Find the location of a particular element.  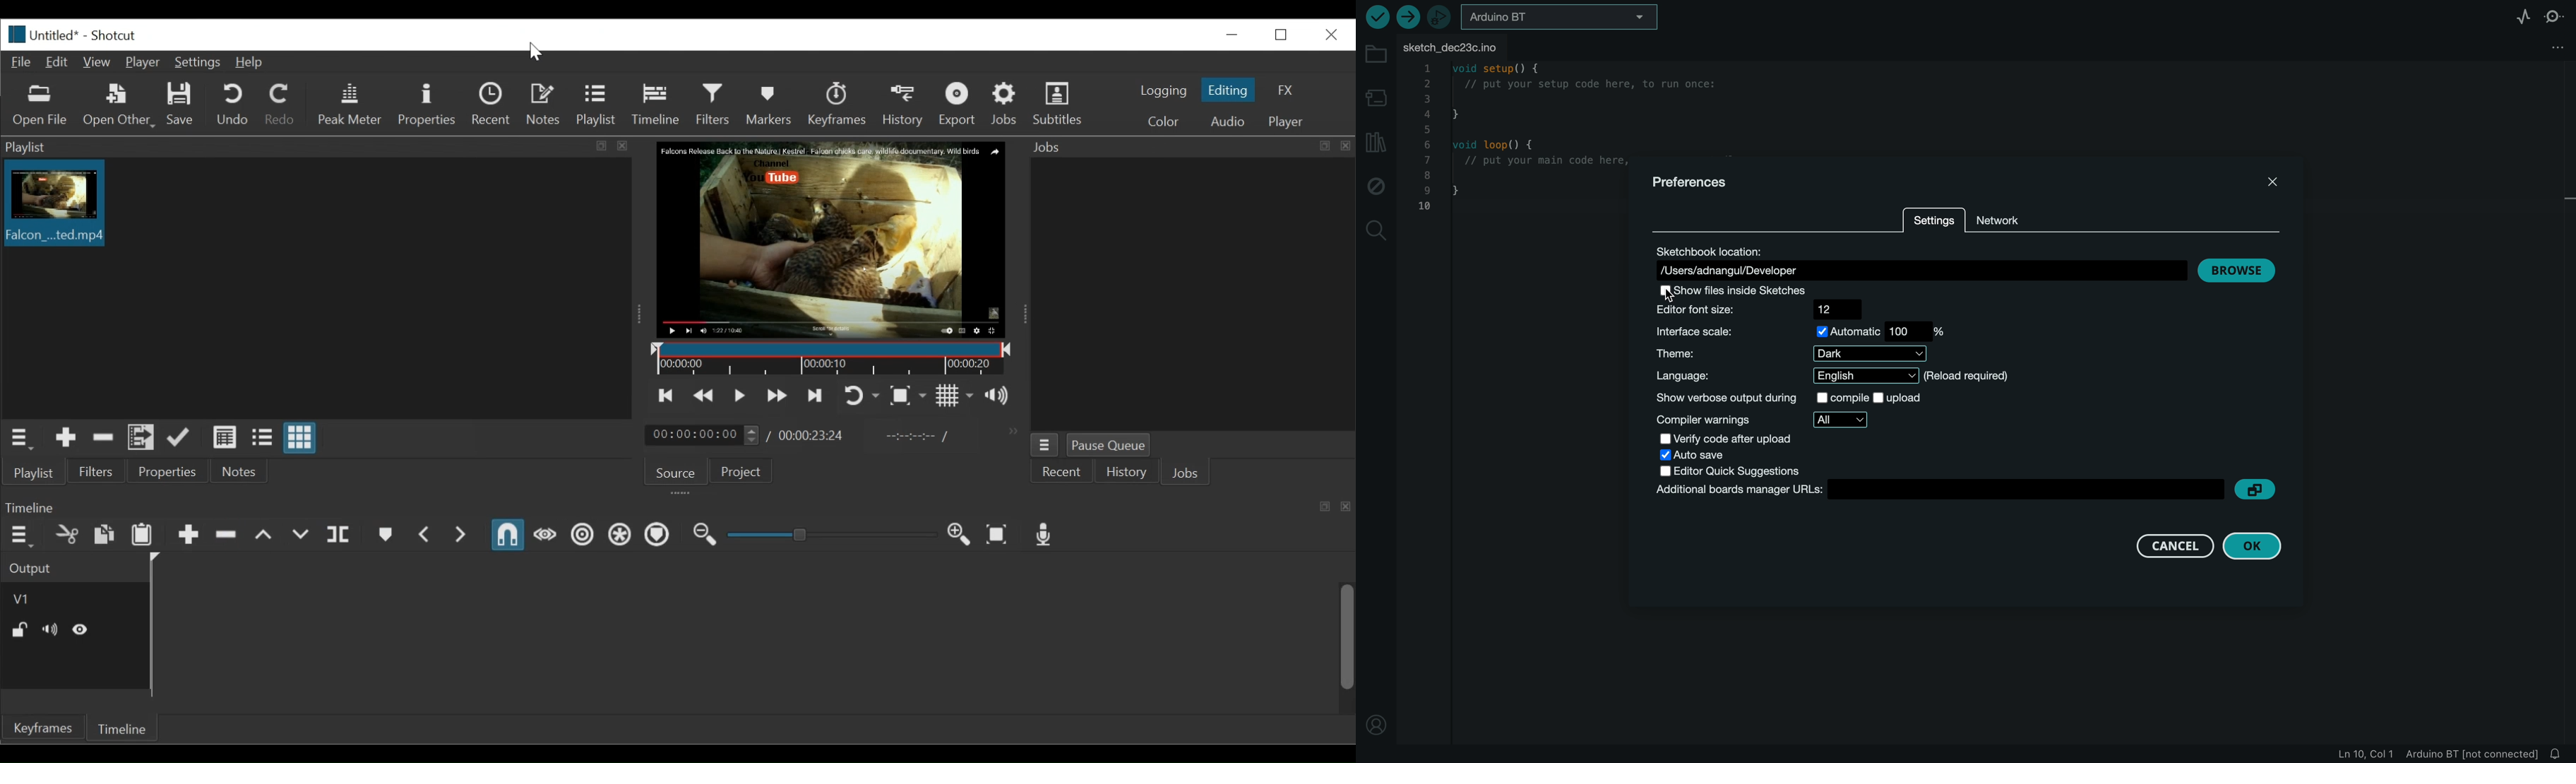

Color is located at coordinates (1167, 120).